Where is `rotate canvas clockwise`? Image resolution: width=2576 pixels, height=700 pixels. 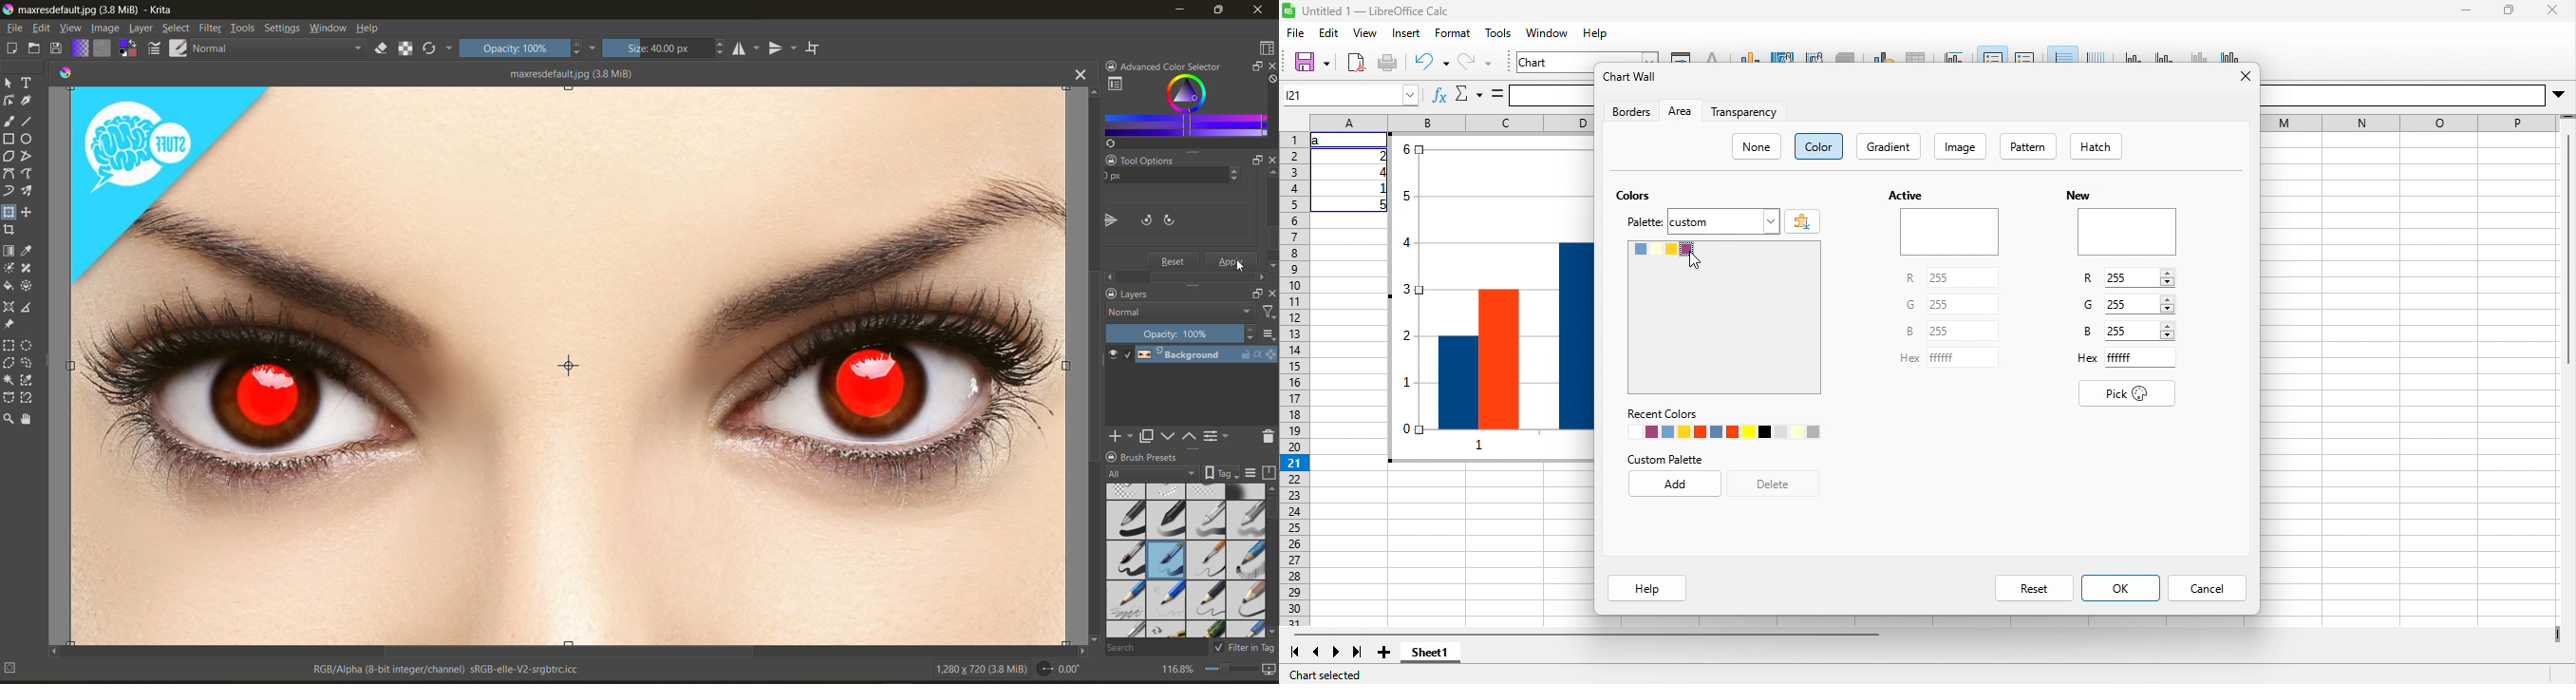 rotate canvas clockwise is located at coordinates (1228, 221).